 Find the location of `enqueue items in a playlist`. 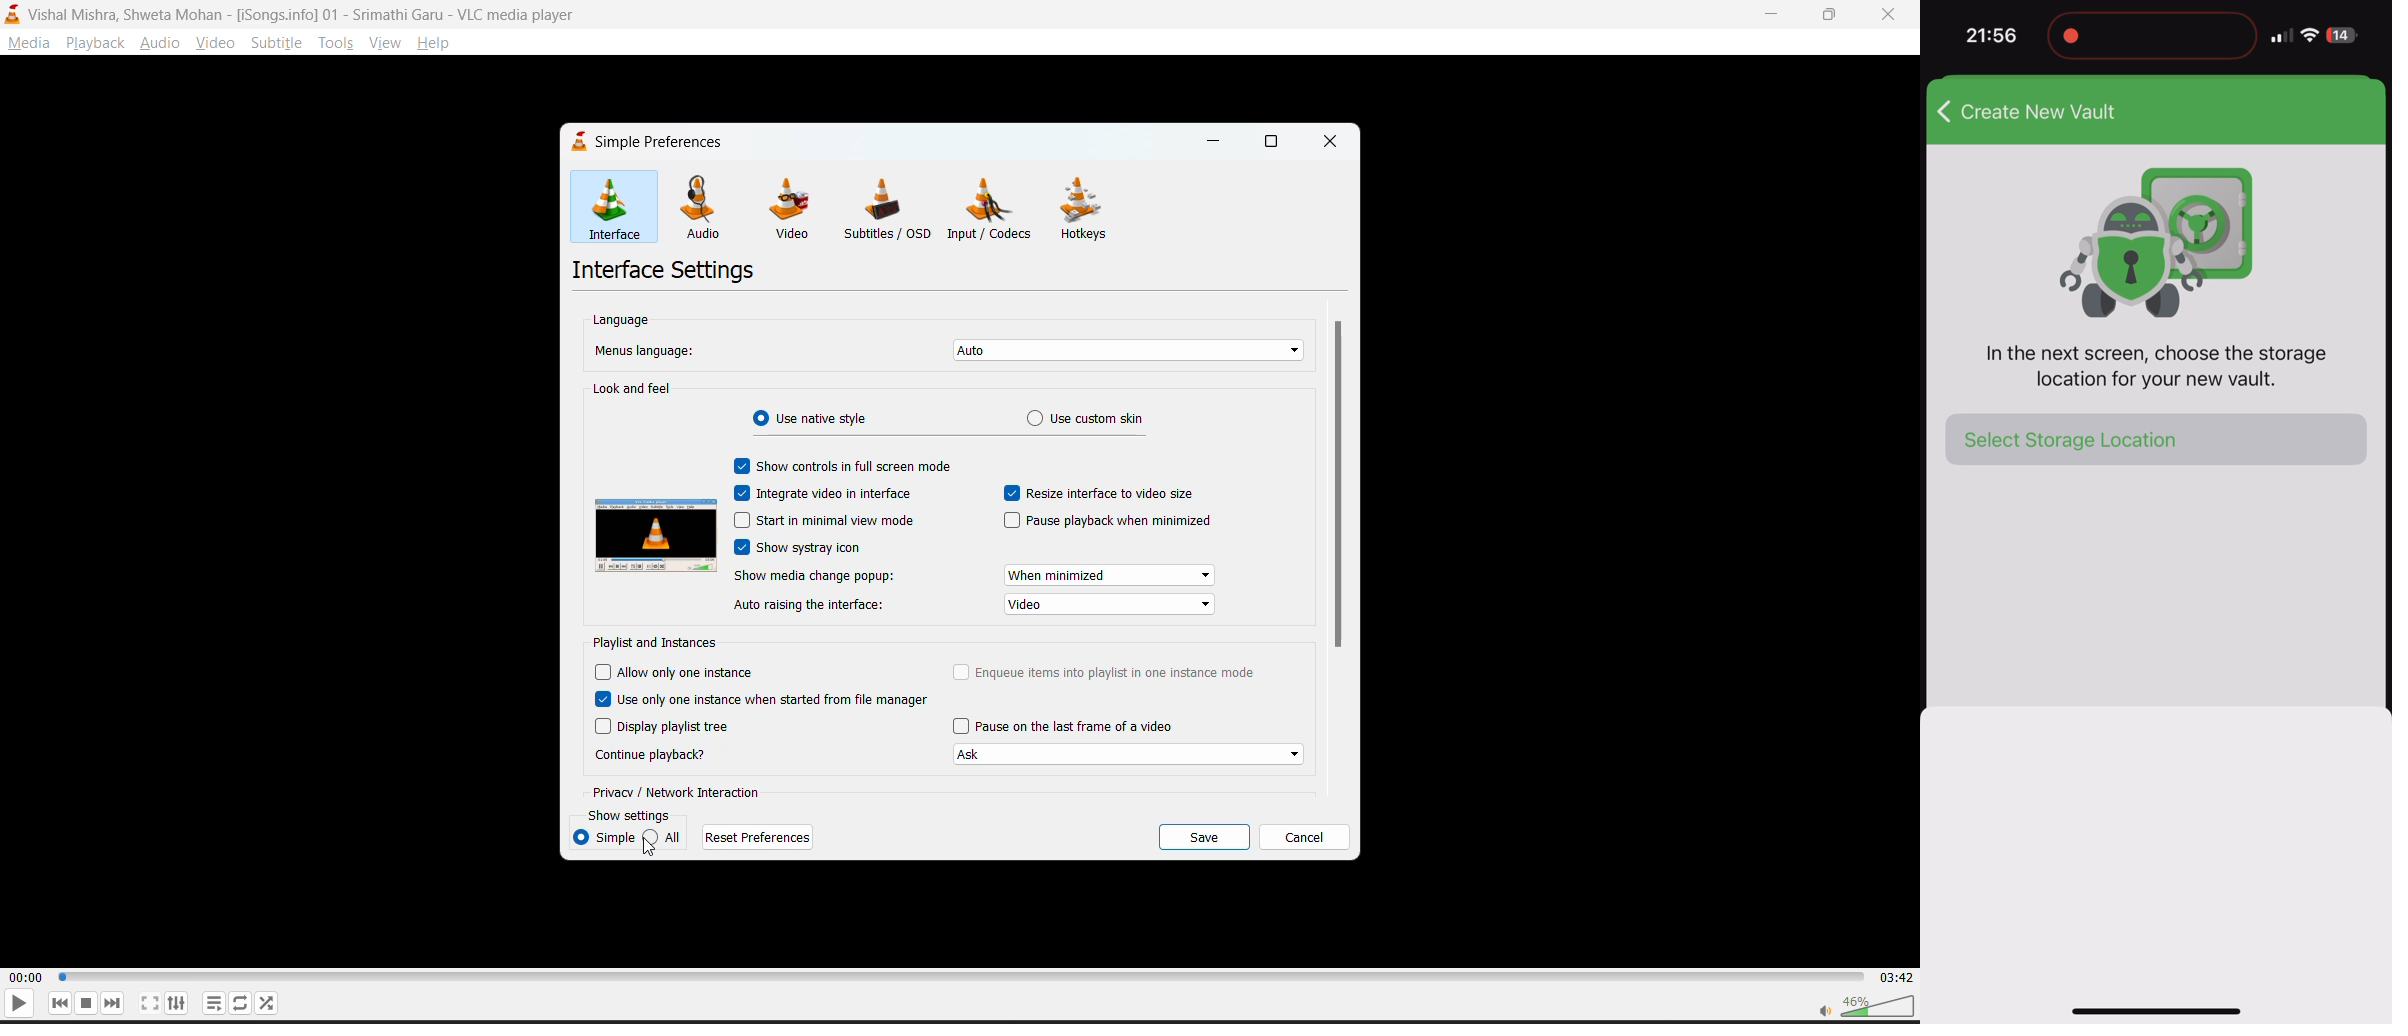

enqueue items in a playlist is located at coordinates (1105, 667).